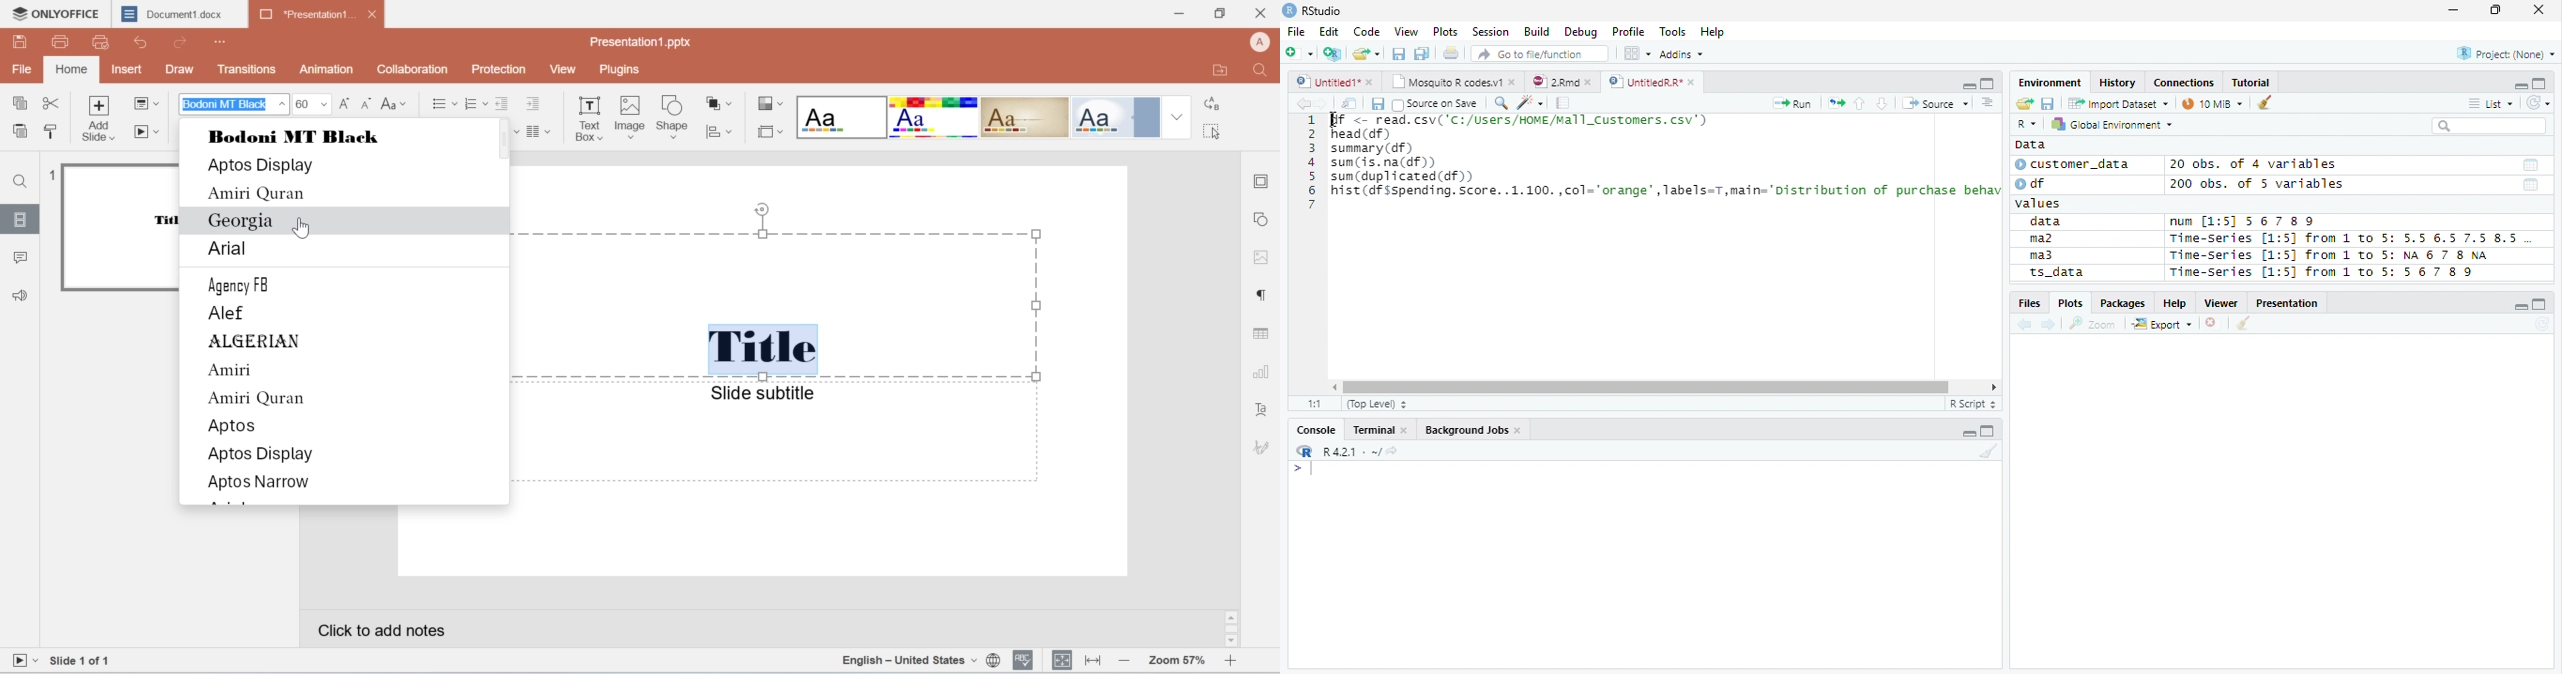 This screenshot has width=2576, height=700. What do you see at coordinates (1676, 30) in the screenshot?
I see `Tools` at bounding box center [1676, 30].